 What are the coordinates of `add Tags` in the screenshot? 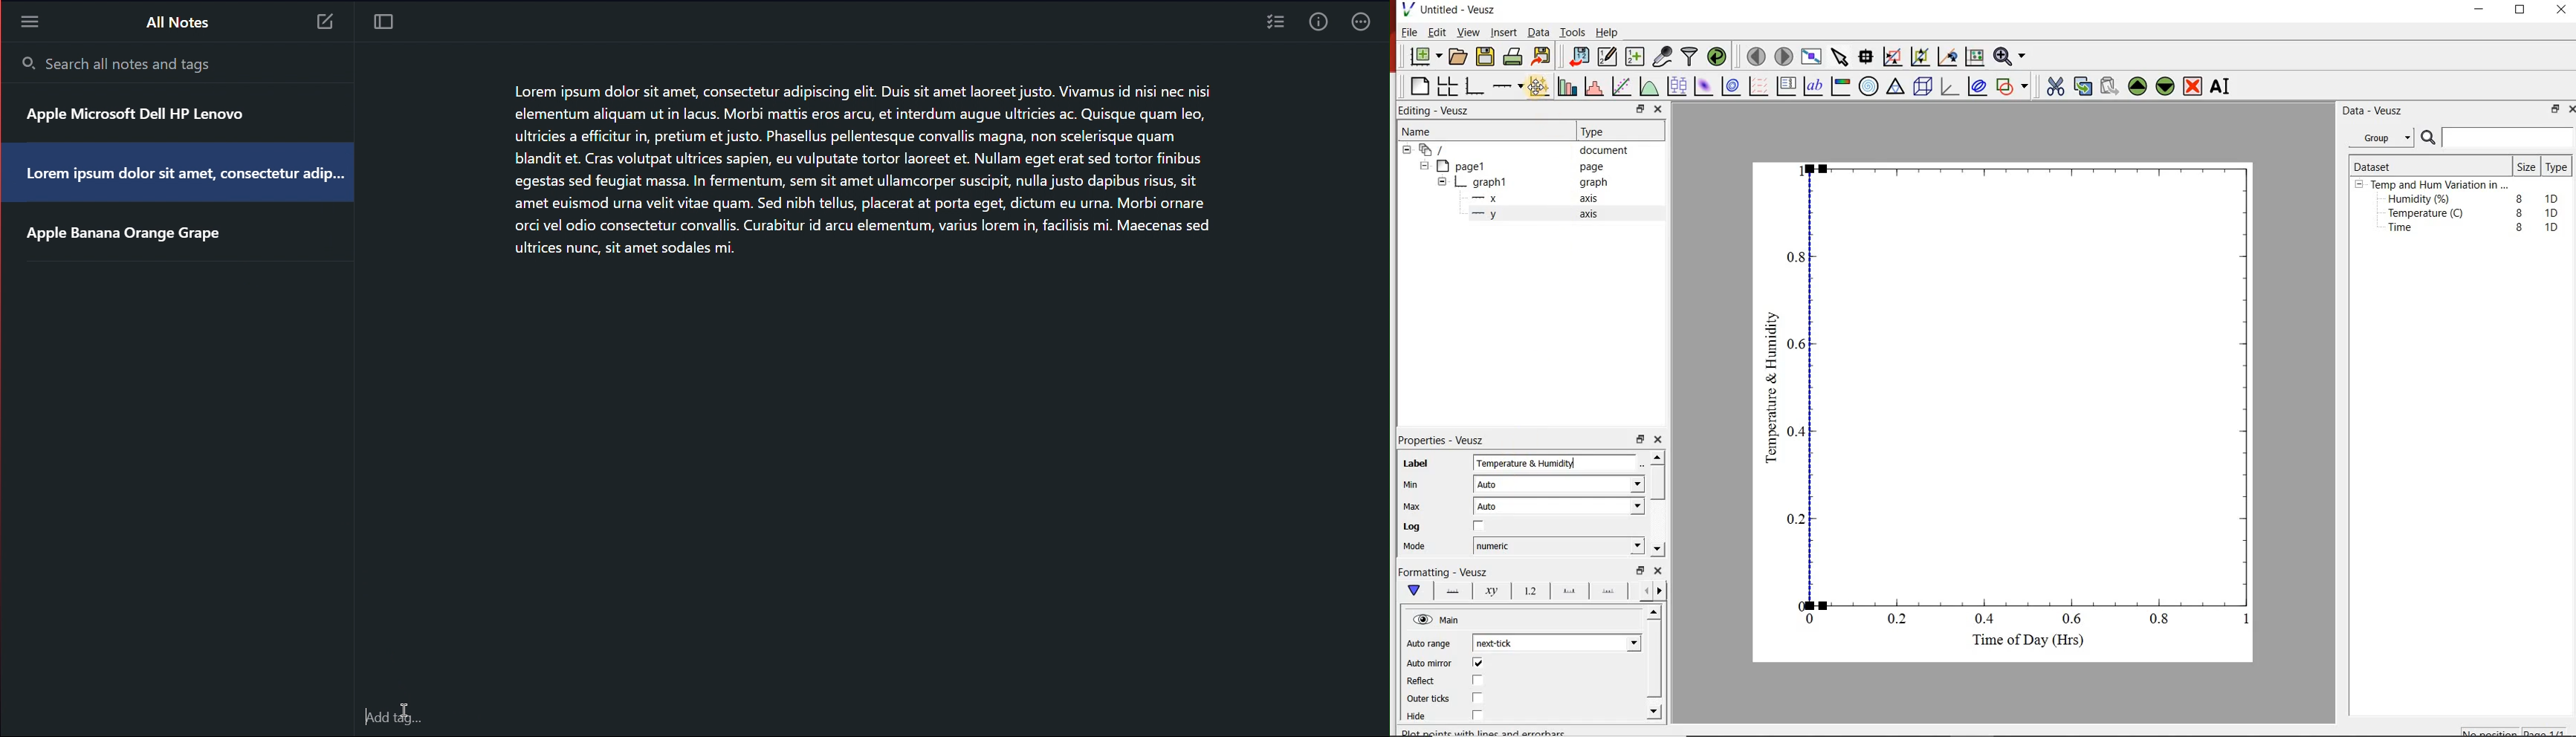 It's located at (407, 718).